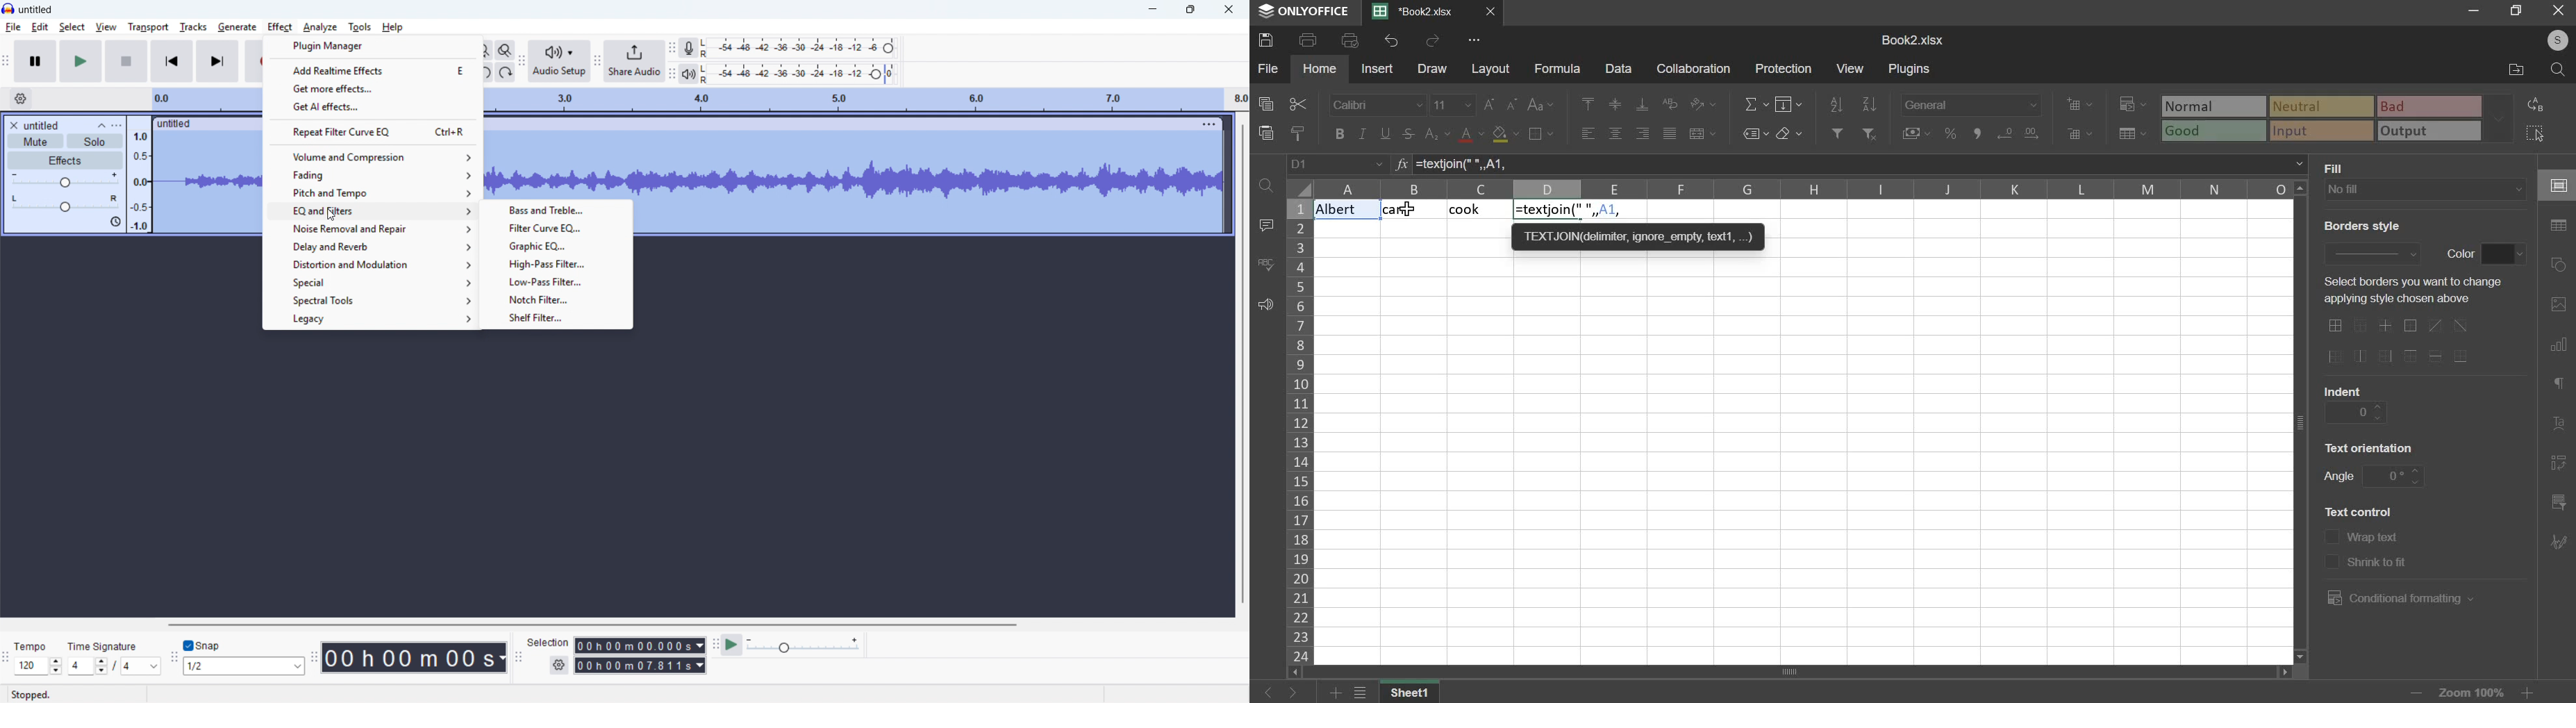 Image resolution: width=2576 pixels, height=728 pixels. I want to click on text, so click(2460, 252).